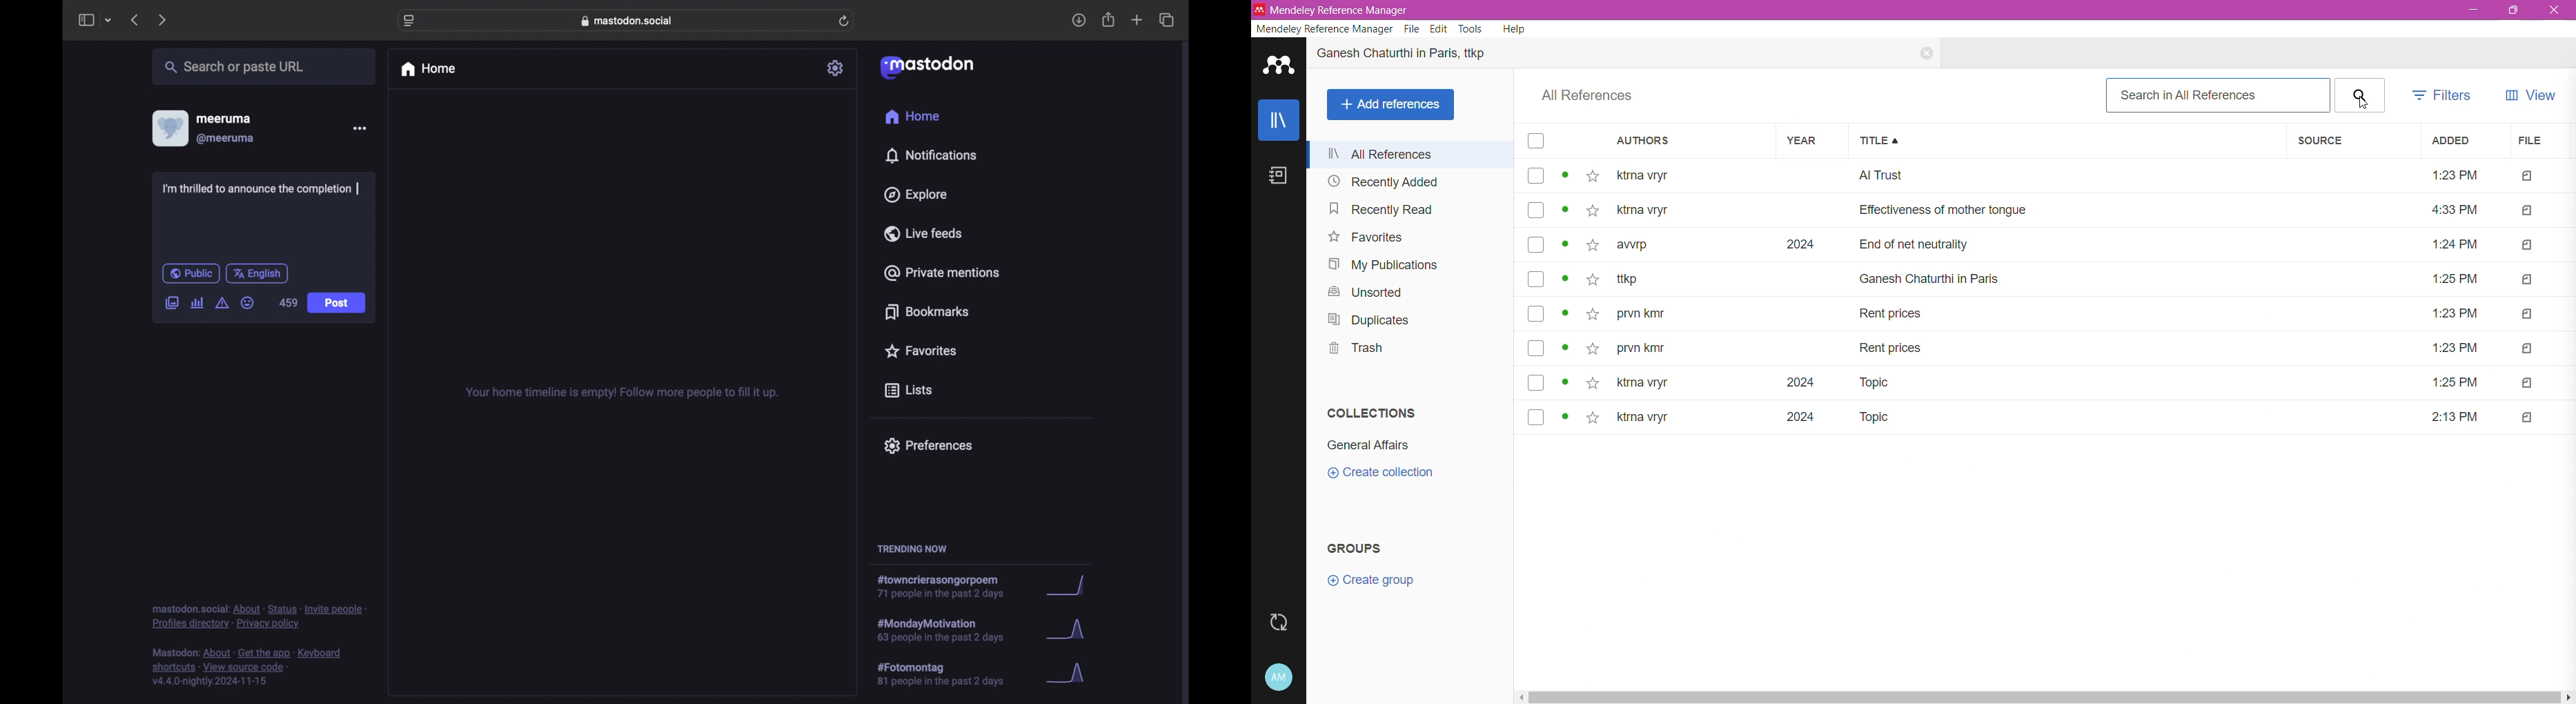 This screenshot has height=728, width=2576. What do you see at coordinates (257, 274) in the screenshot?
I see `english` at bounding box center [257, 274].